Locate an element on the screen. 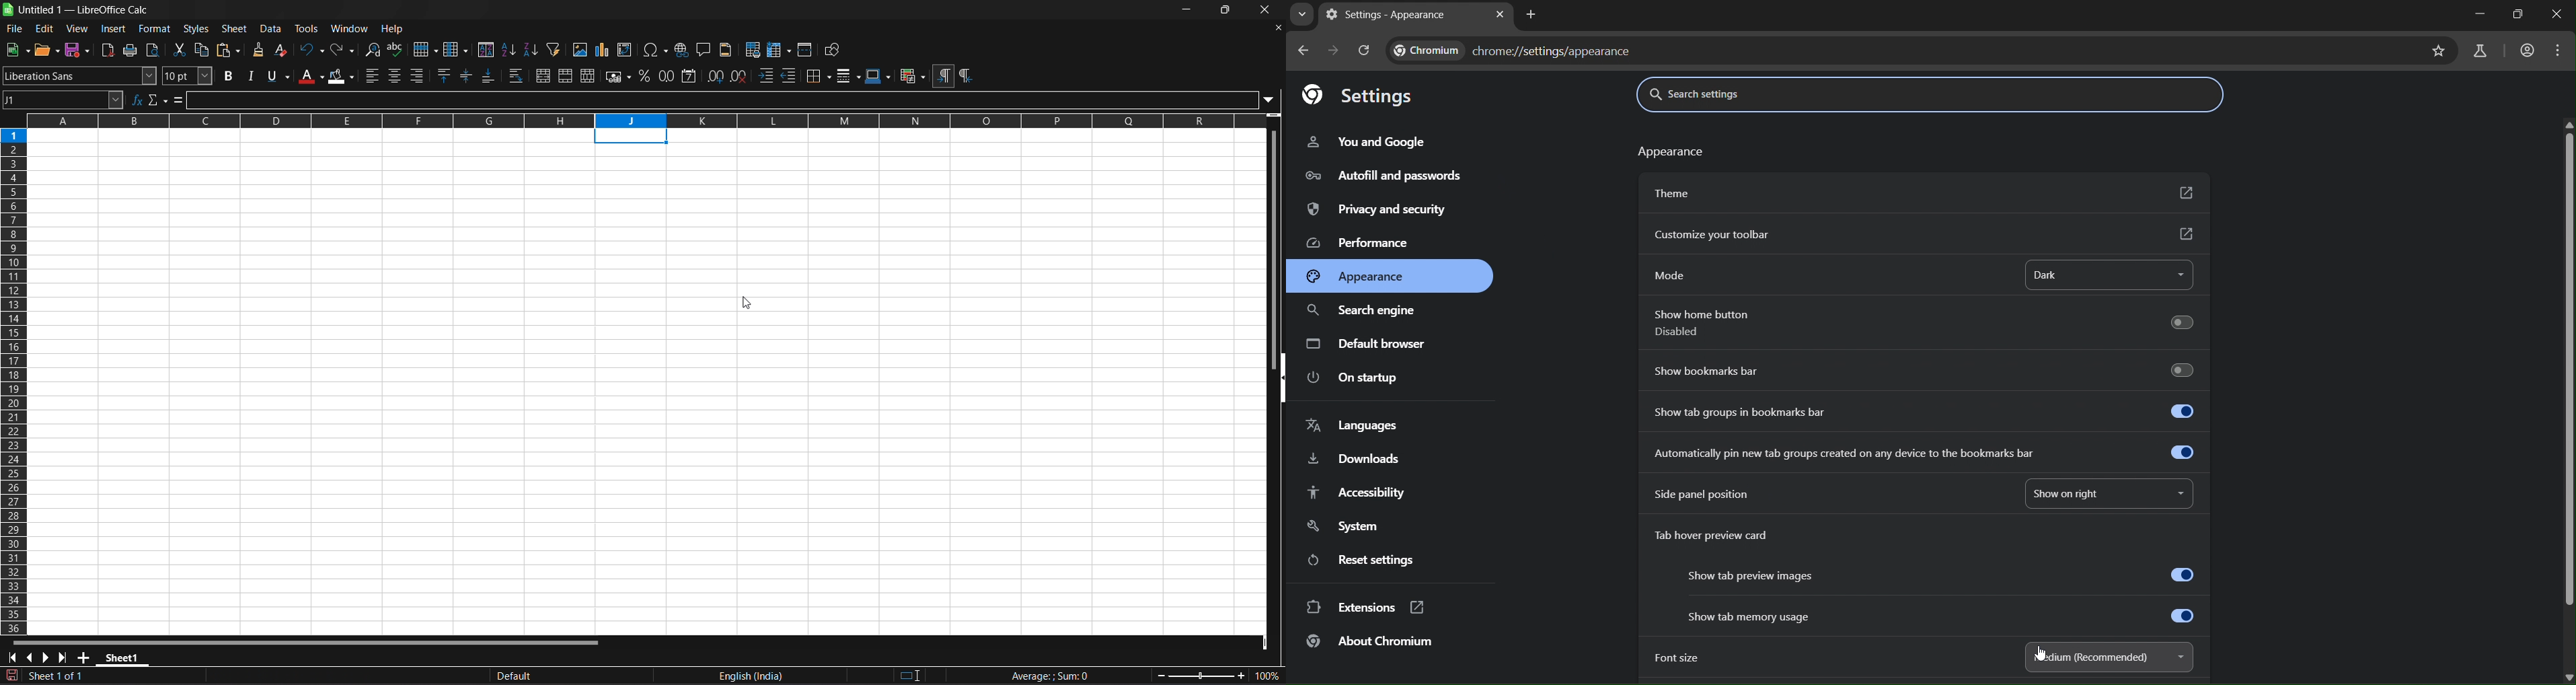  redo is located at coordinates (342, 50).